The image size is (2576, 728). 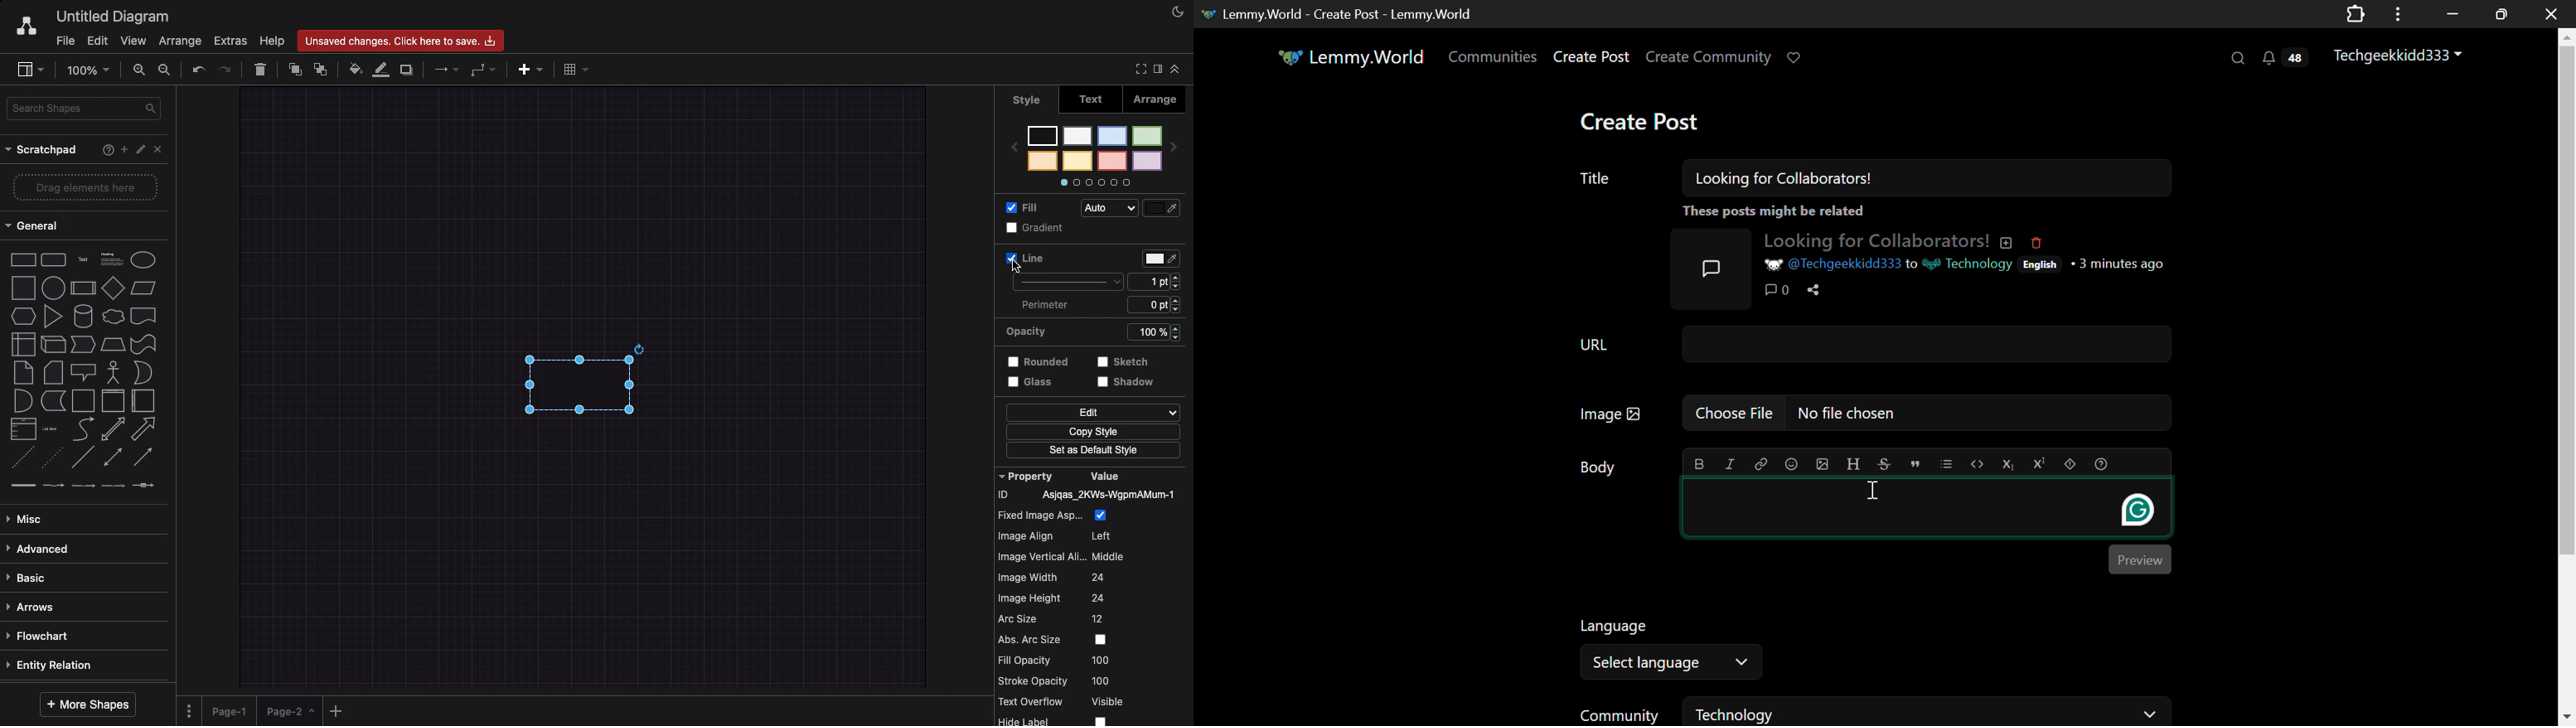 I want to click on Select Language, so click(x=1672, y=663).